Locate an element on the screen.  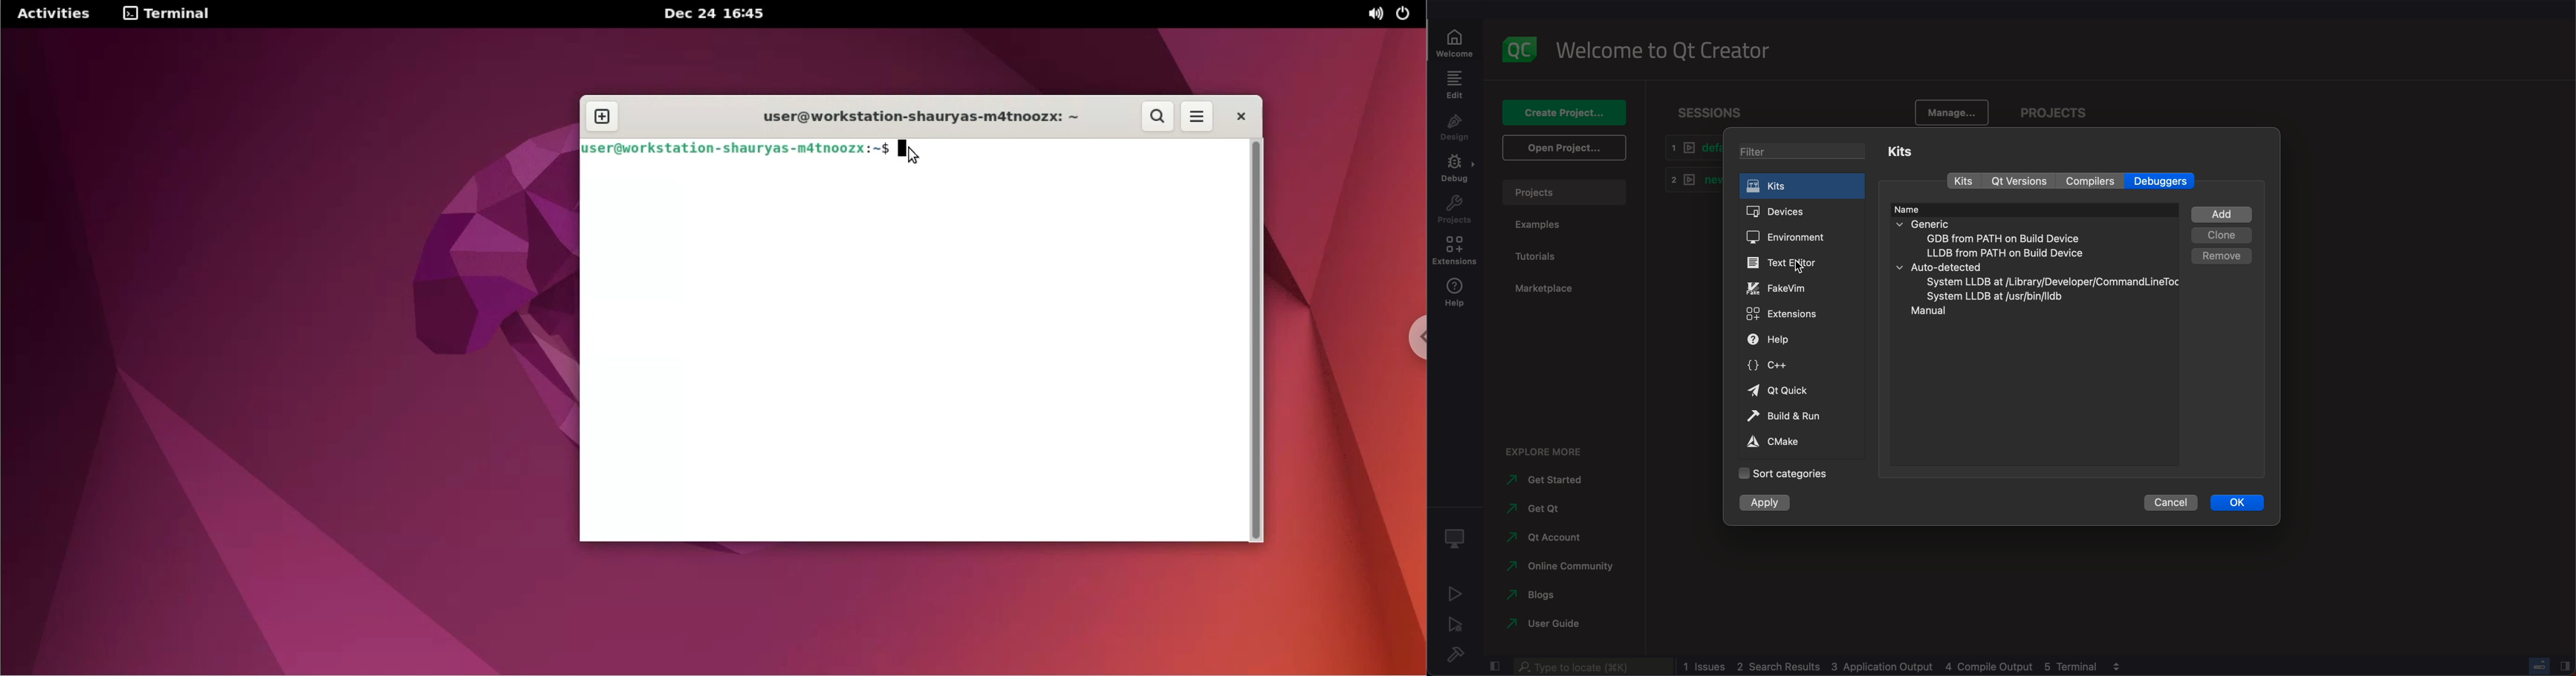
compilers is located at coordinates (2088, 181).